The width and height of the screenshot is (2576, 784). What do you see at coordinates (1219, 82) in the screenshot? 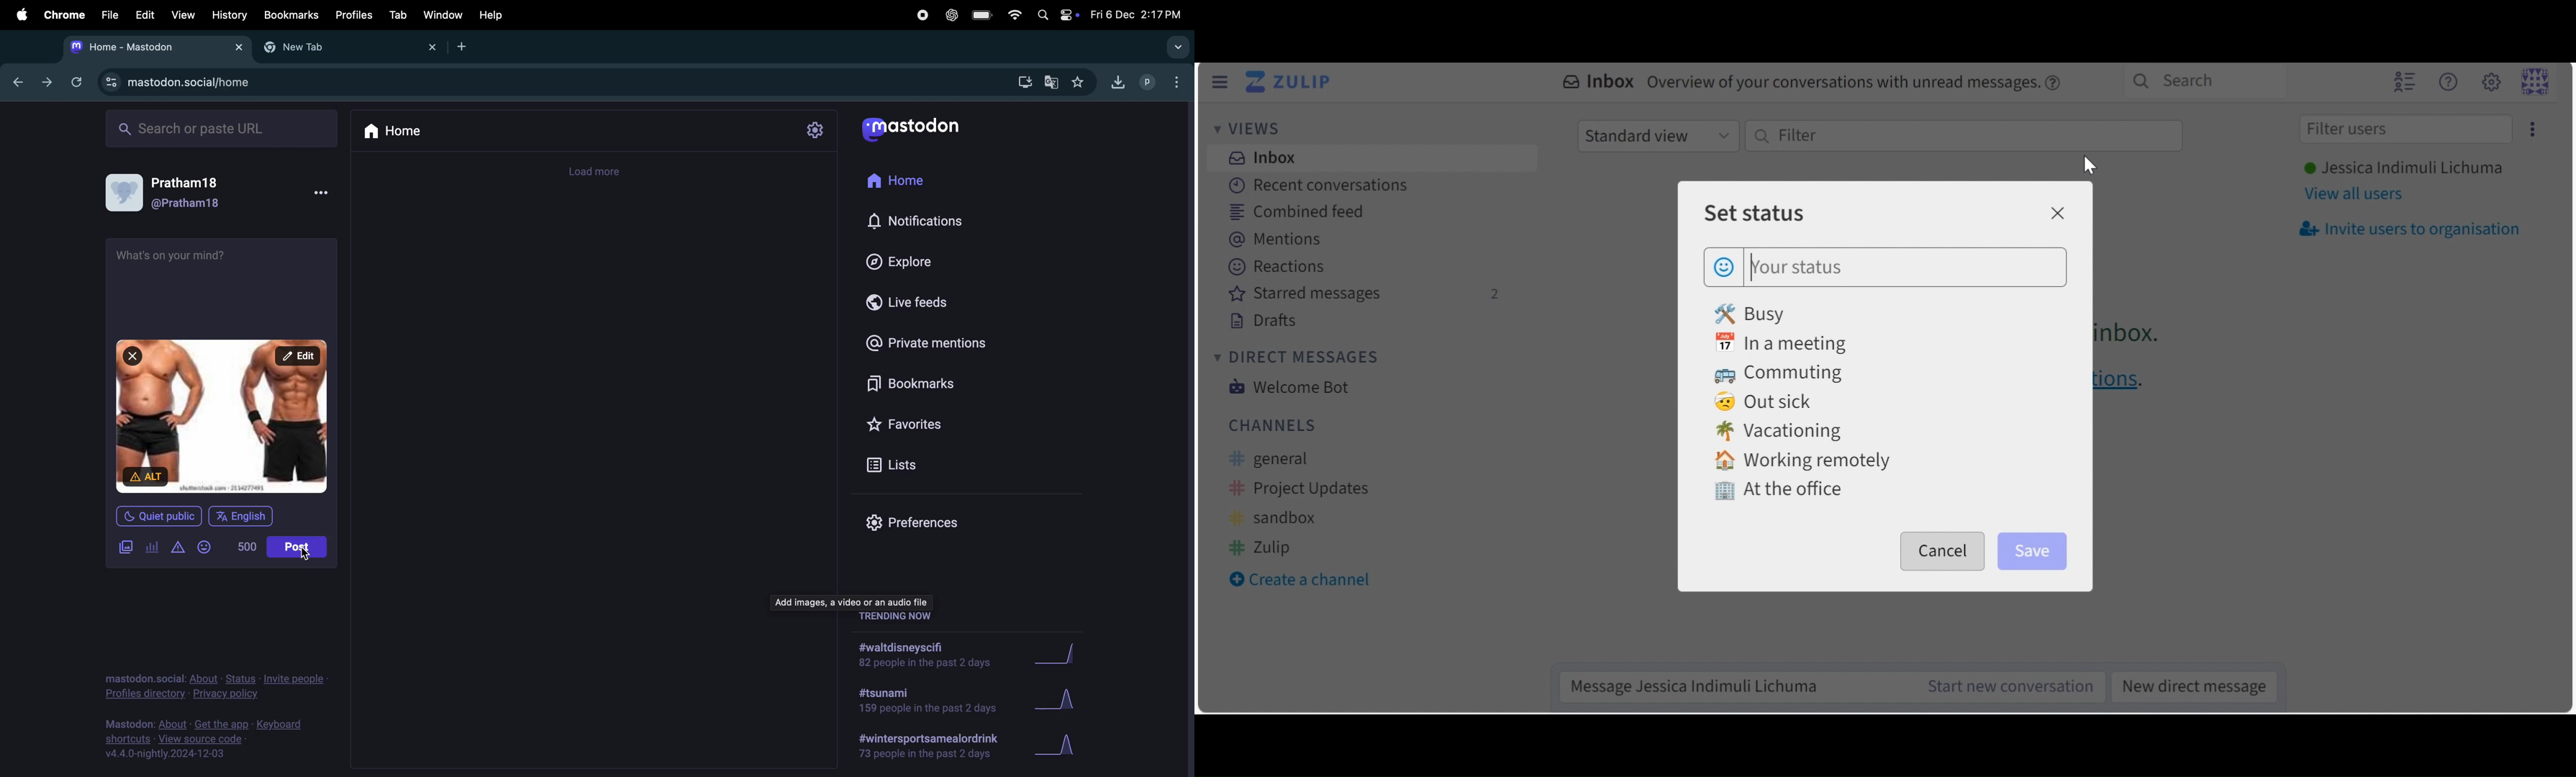
I see `Hide Status` at bounding box center [1219, 82].